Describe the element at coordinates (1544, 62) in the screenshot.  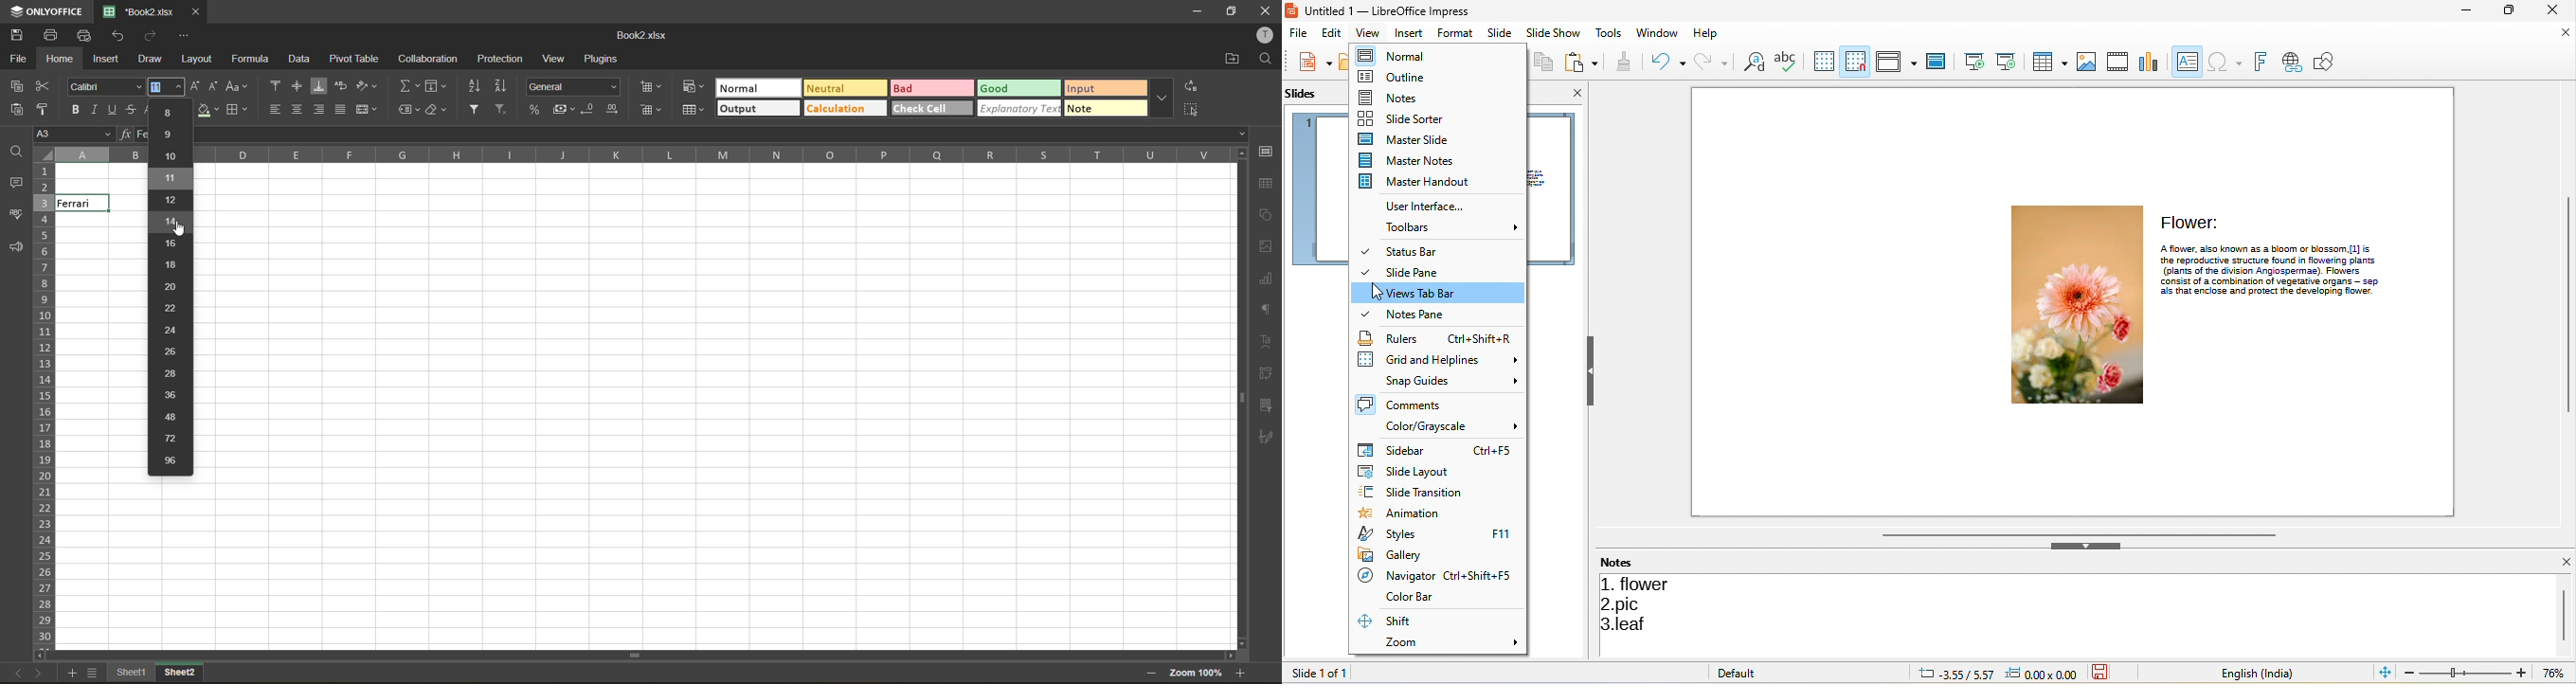
I see `copy` at that location.